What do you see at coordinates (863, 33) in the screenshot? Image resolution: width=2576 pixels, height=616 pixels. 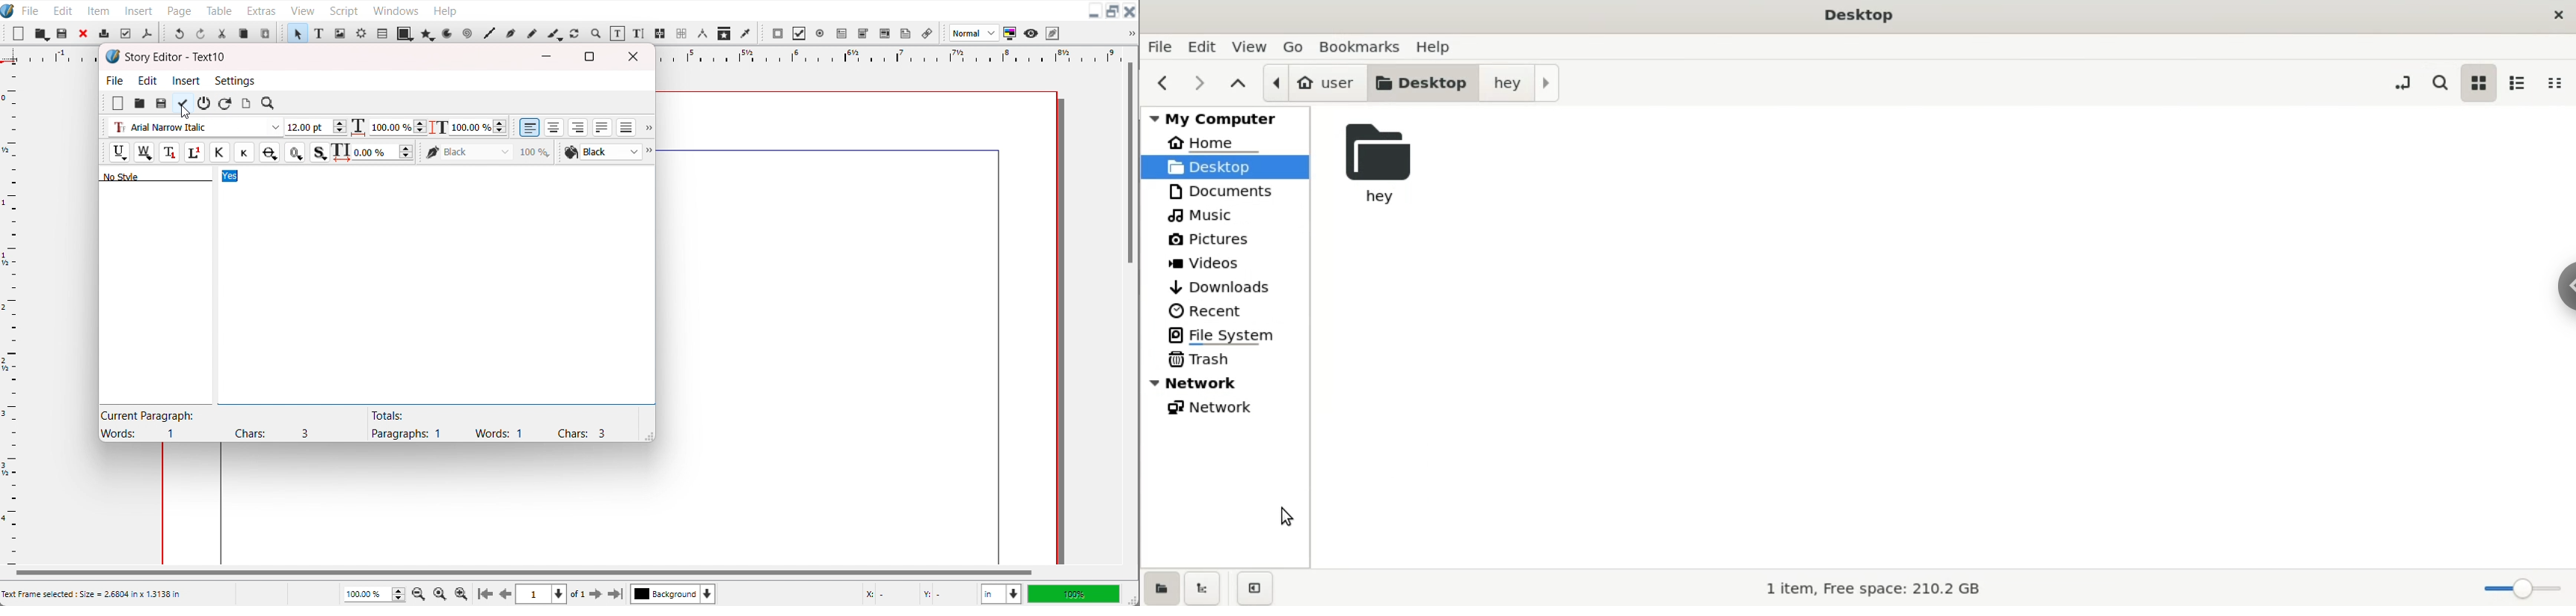 I see `PDF Combo button` at bounding box center [863, 33].